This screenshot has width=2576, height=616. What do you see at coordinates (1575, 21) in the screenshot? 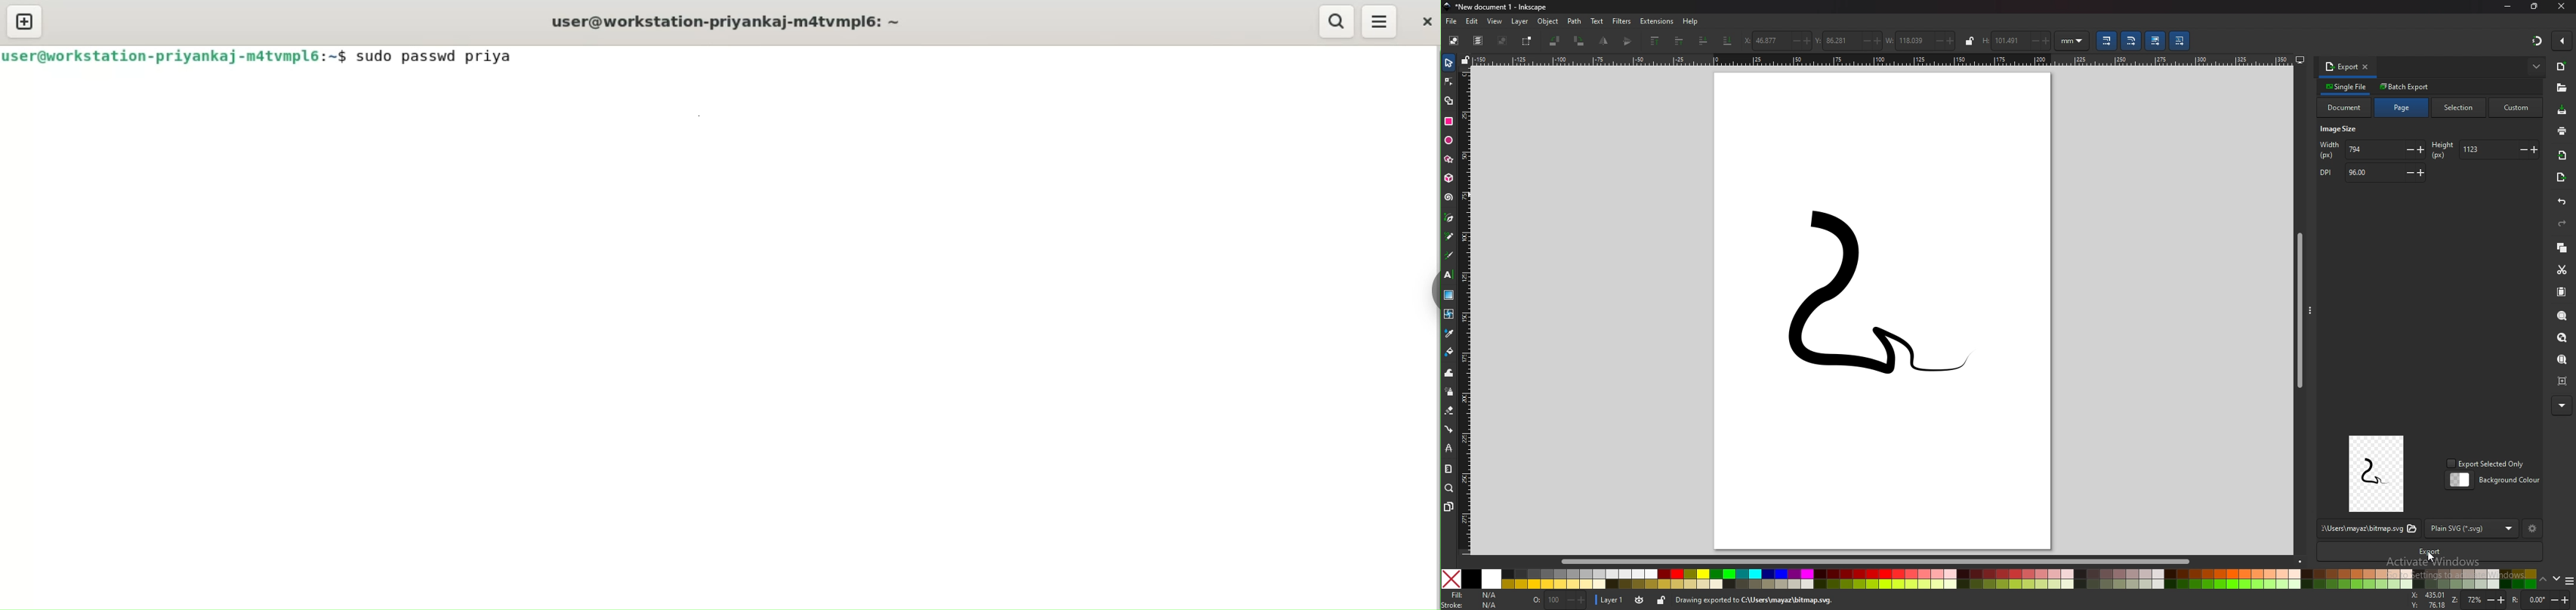
I see `path` at bounding box center [1575, 21].